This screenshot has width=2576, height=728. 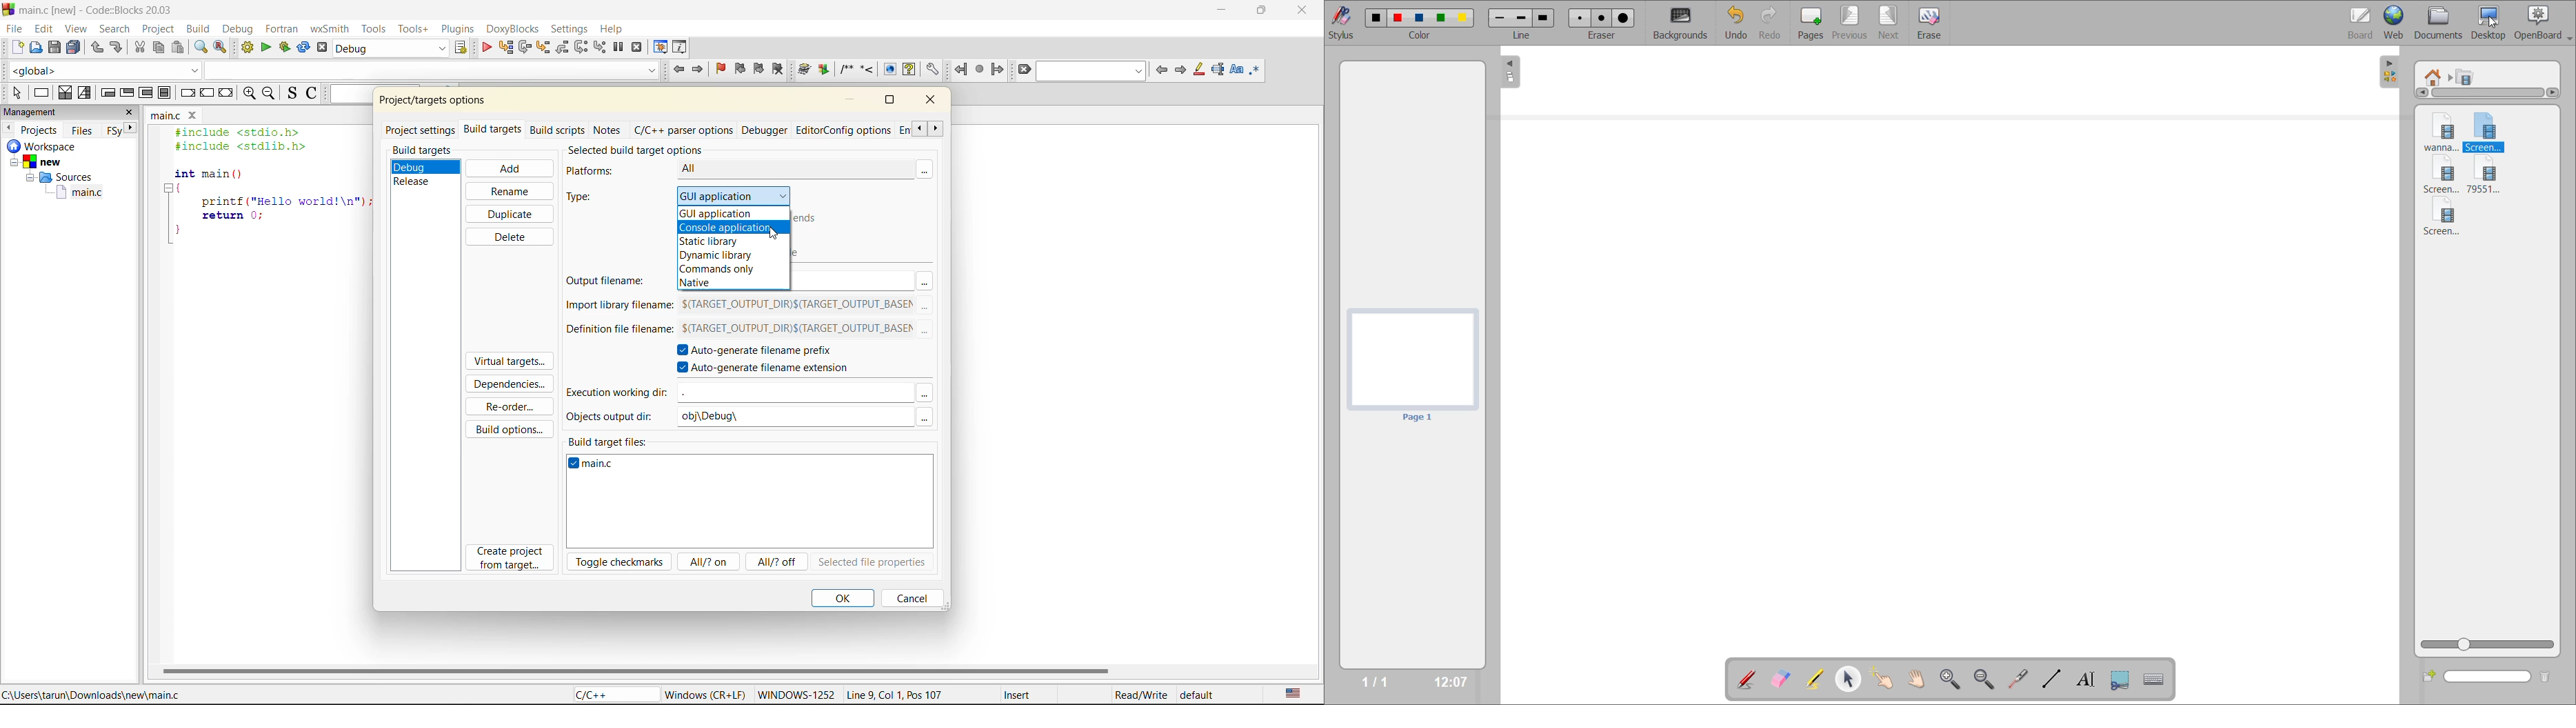 I want to click on previous, so click(x=1162, y=71).